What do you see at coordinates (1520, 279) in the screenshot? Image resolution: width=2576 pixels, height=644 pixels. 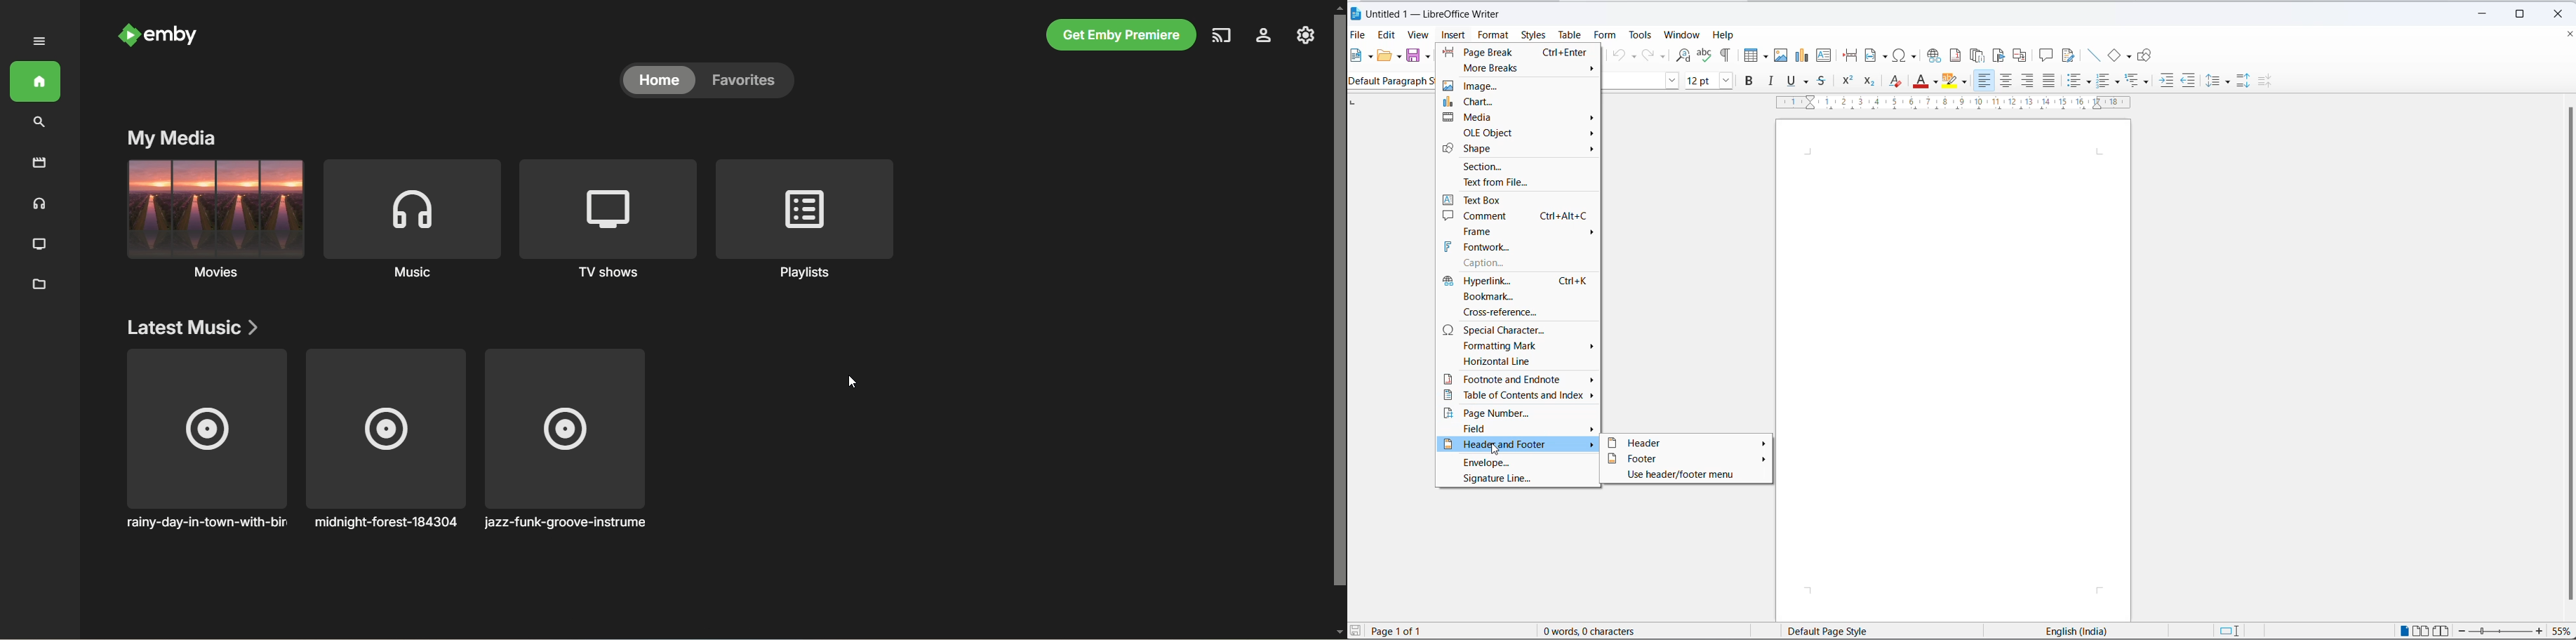 I see `hyperlink` at bounding box center [1520, 279].